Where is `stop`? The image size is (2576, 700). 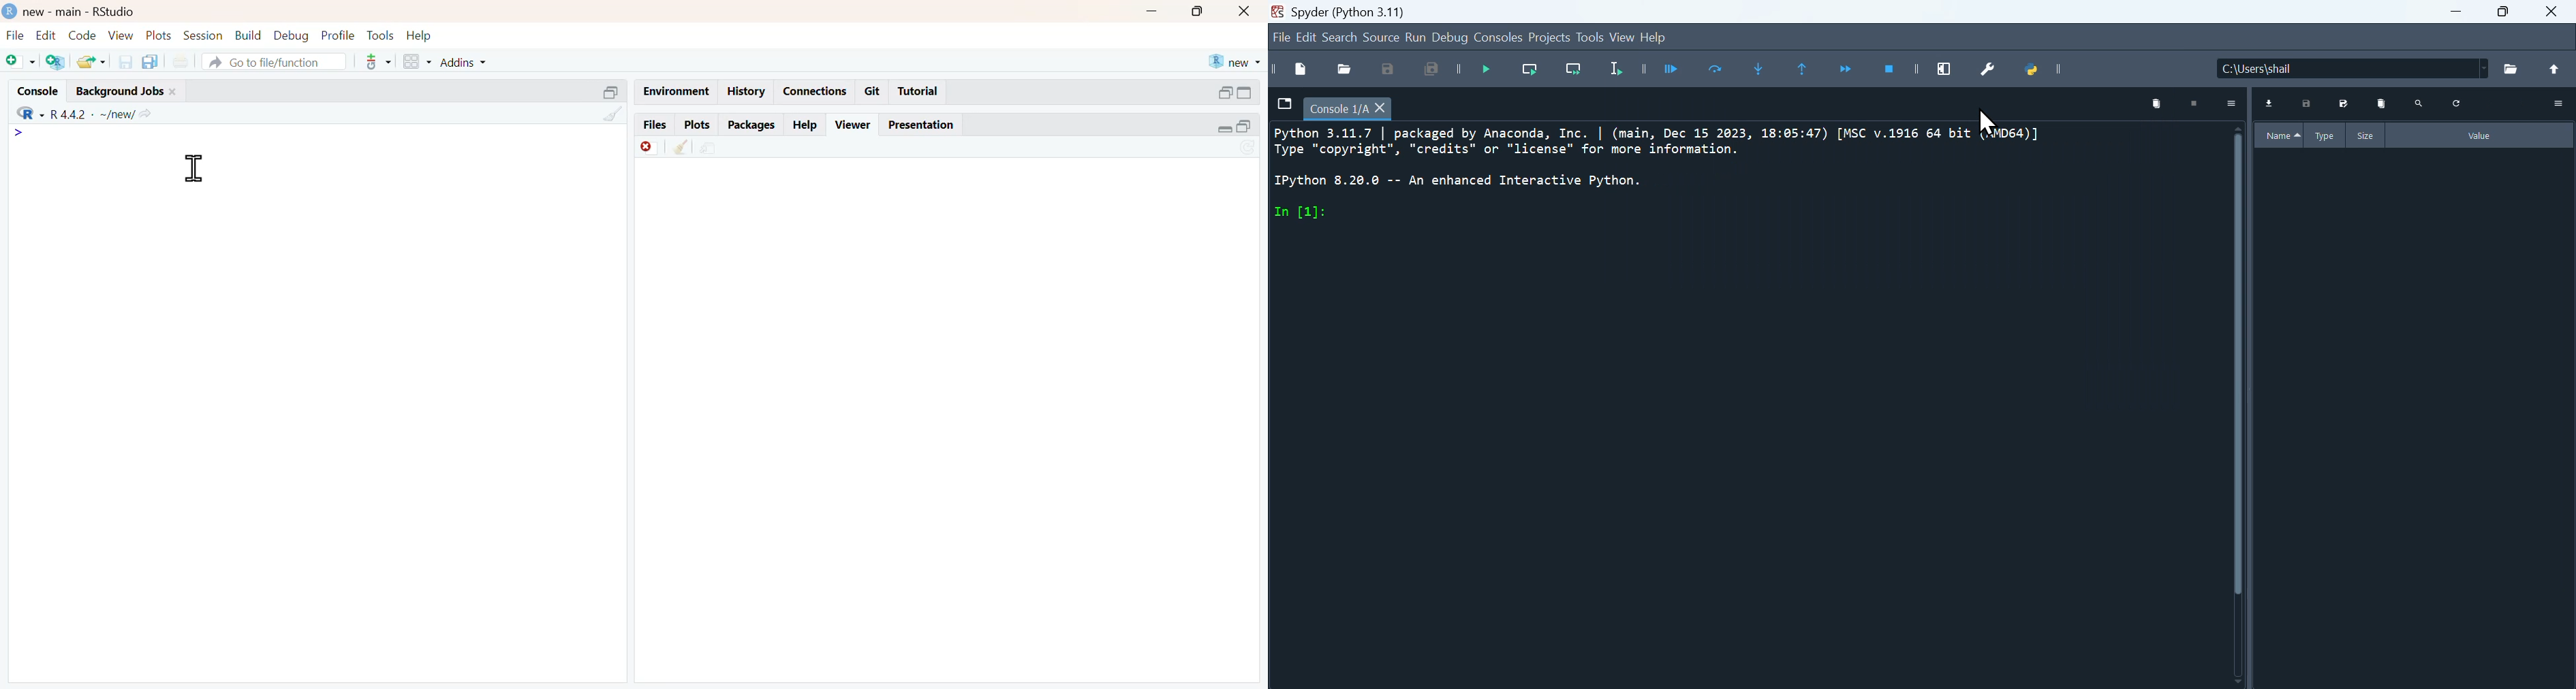
stop is located at coordinates (2199, 102).